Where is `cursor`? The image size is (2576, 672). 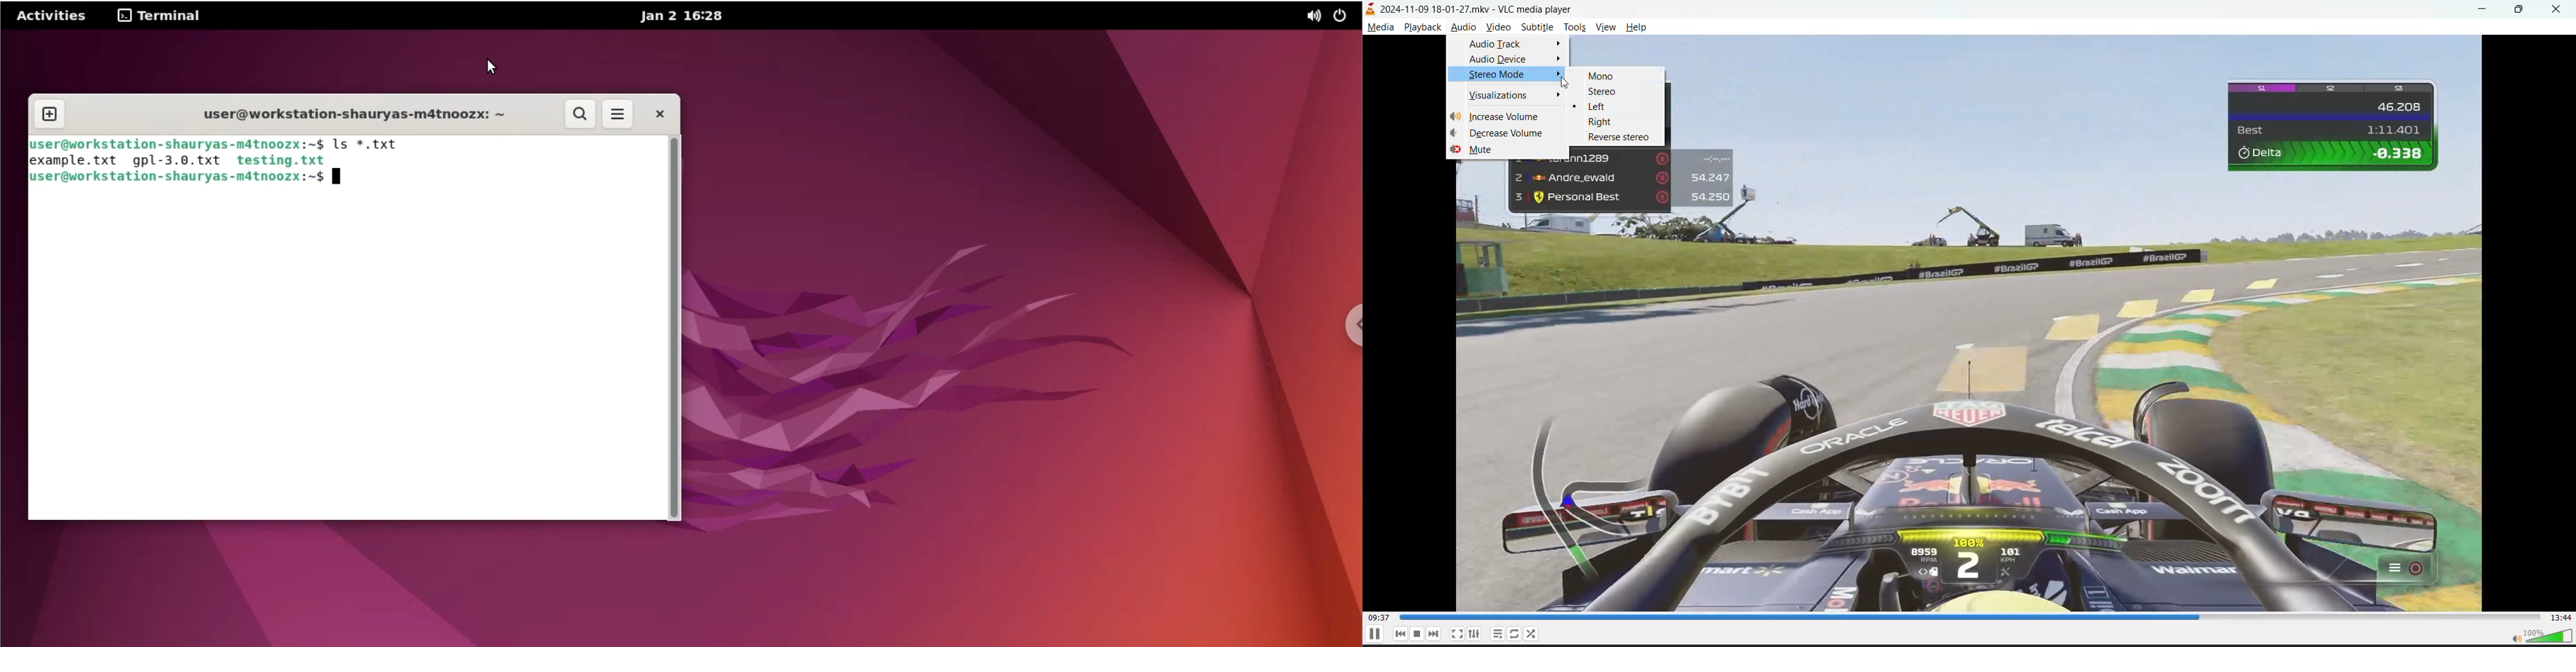 cursor is located at coordinates (497, 67).